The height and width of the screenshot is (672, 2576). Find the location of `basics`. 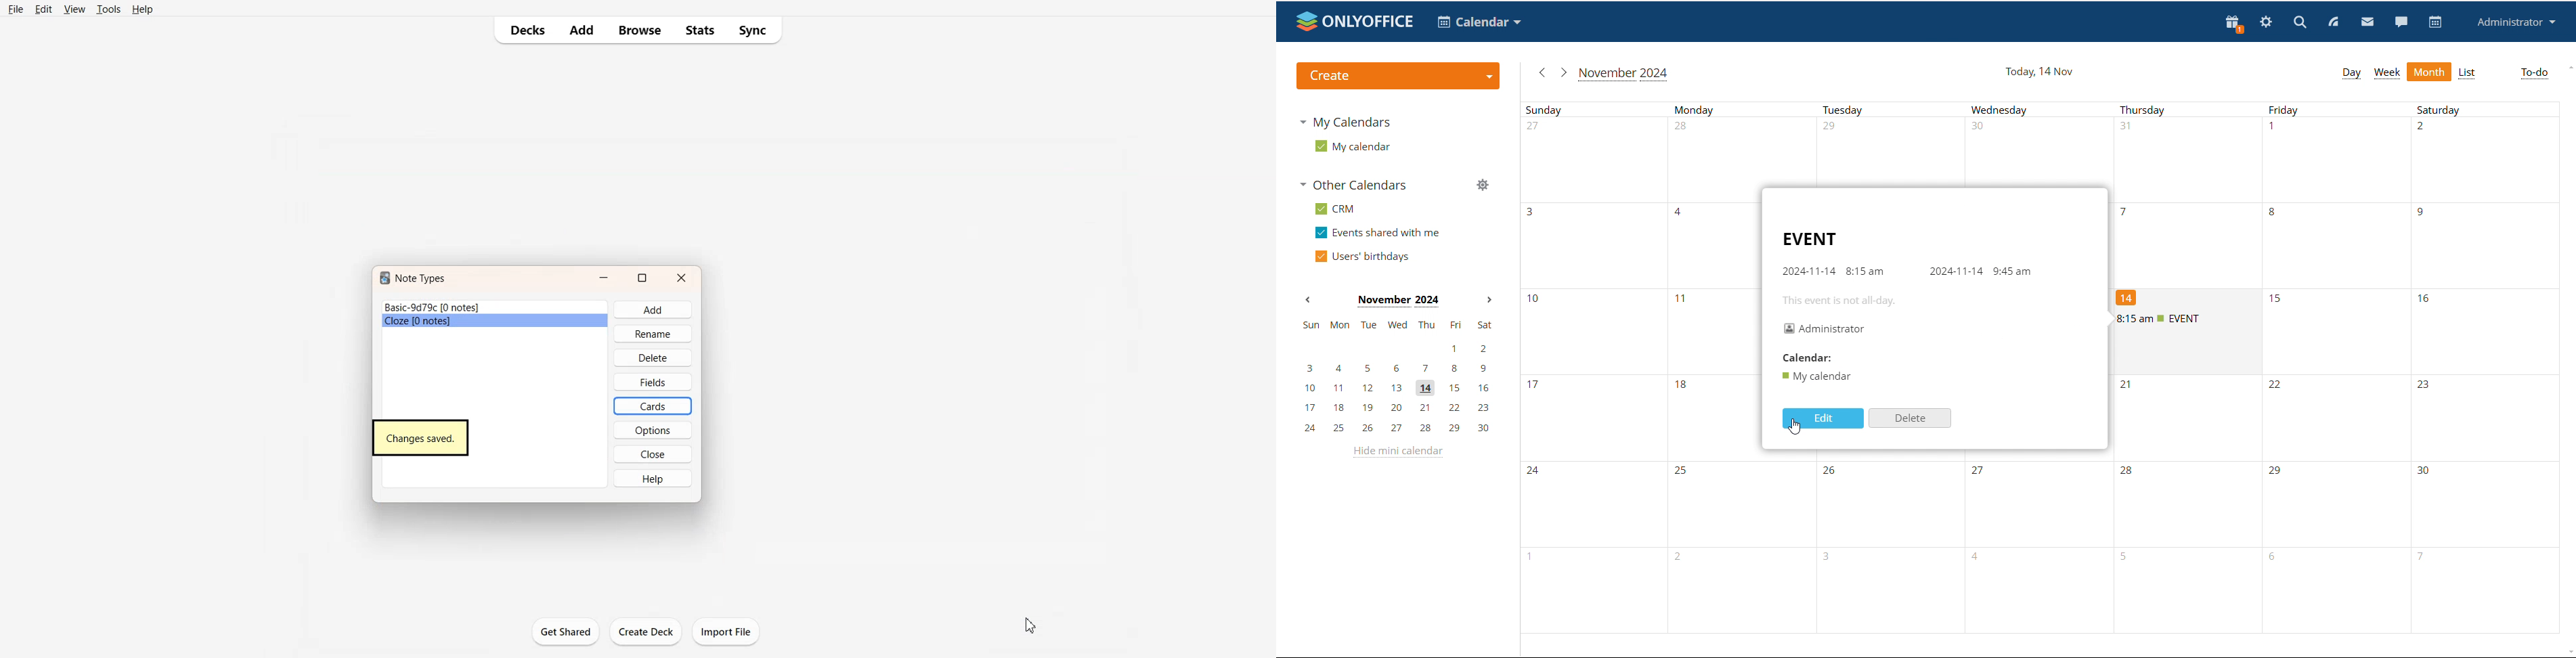

basics is located at coordinates (461, 318).